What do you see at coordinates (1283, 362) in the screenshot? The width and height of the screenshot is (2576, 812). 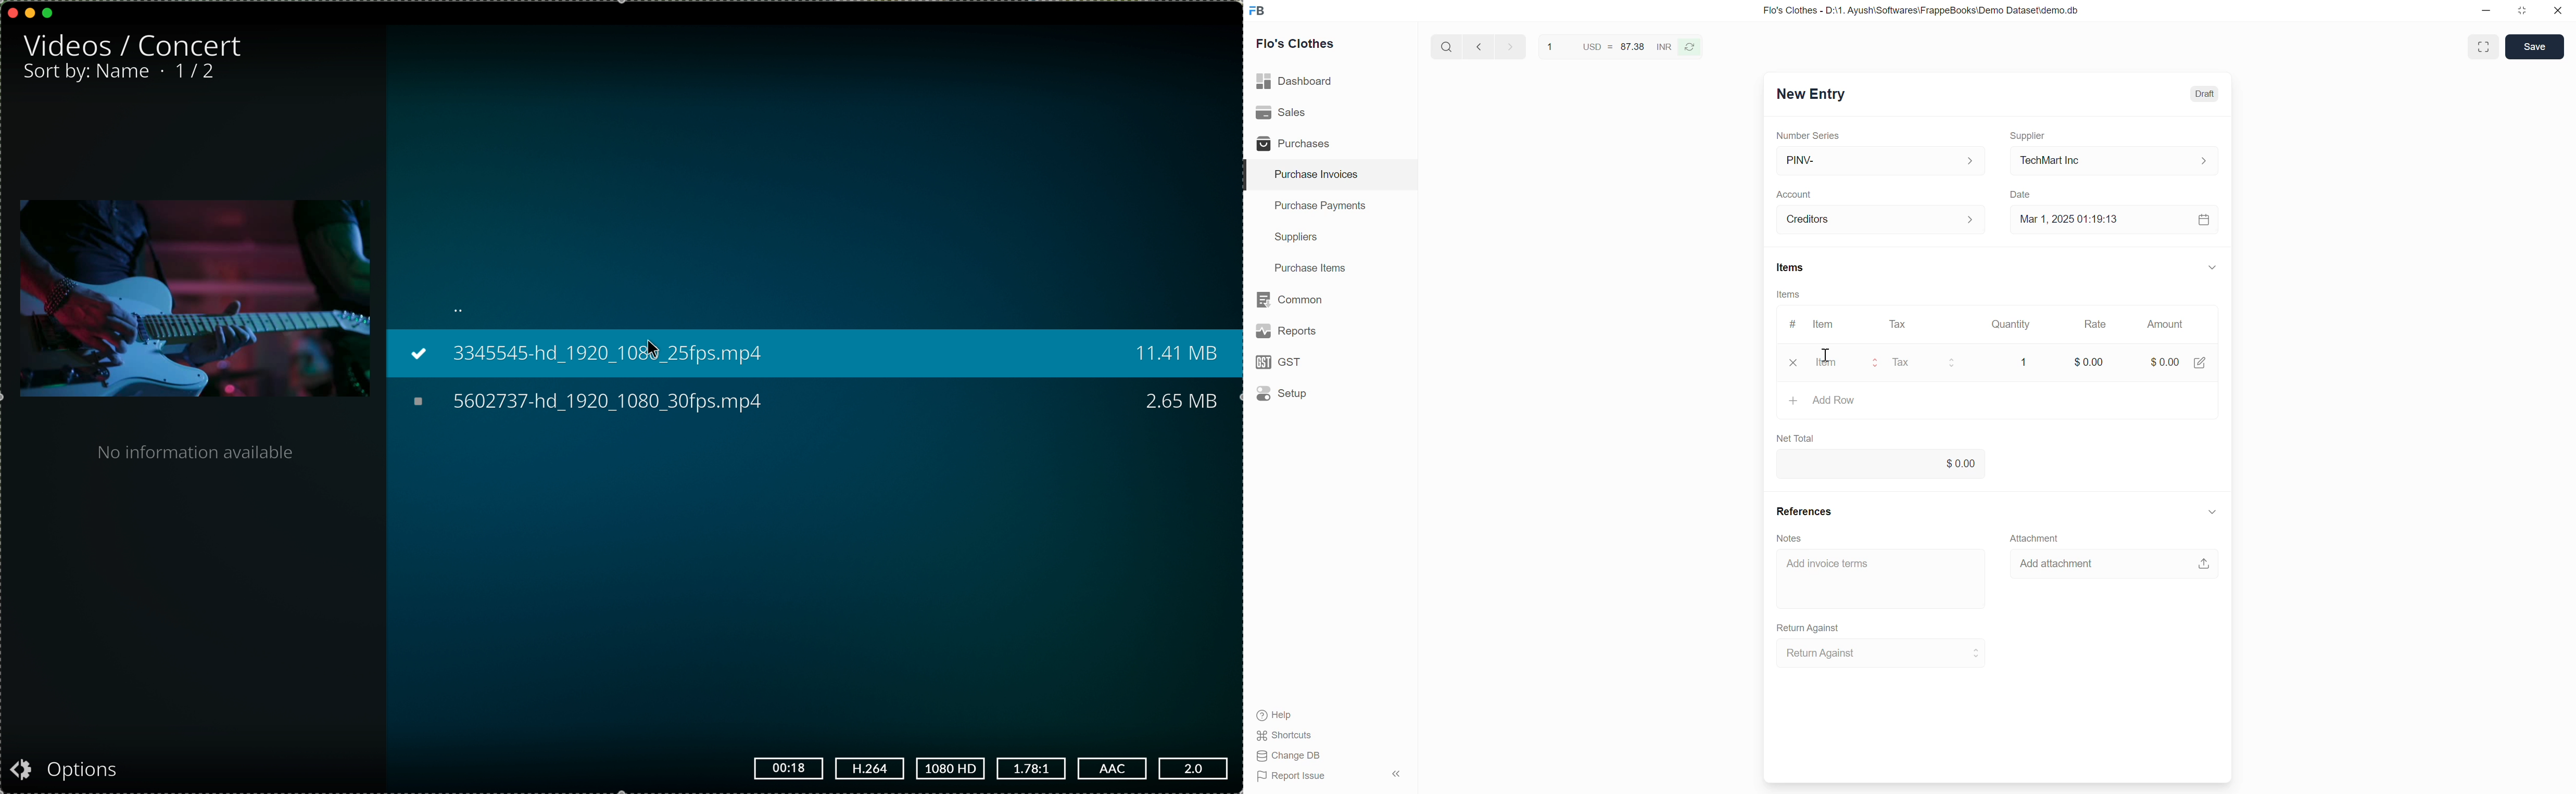 I see `GST` at bounding box center [1283, 362].